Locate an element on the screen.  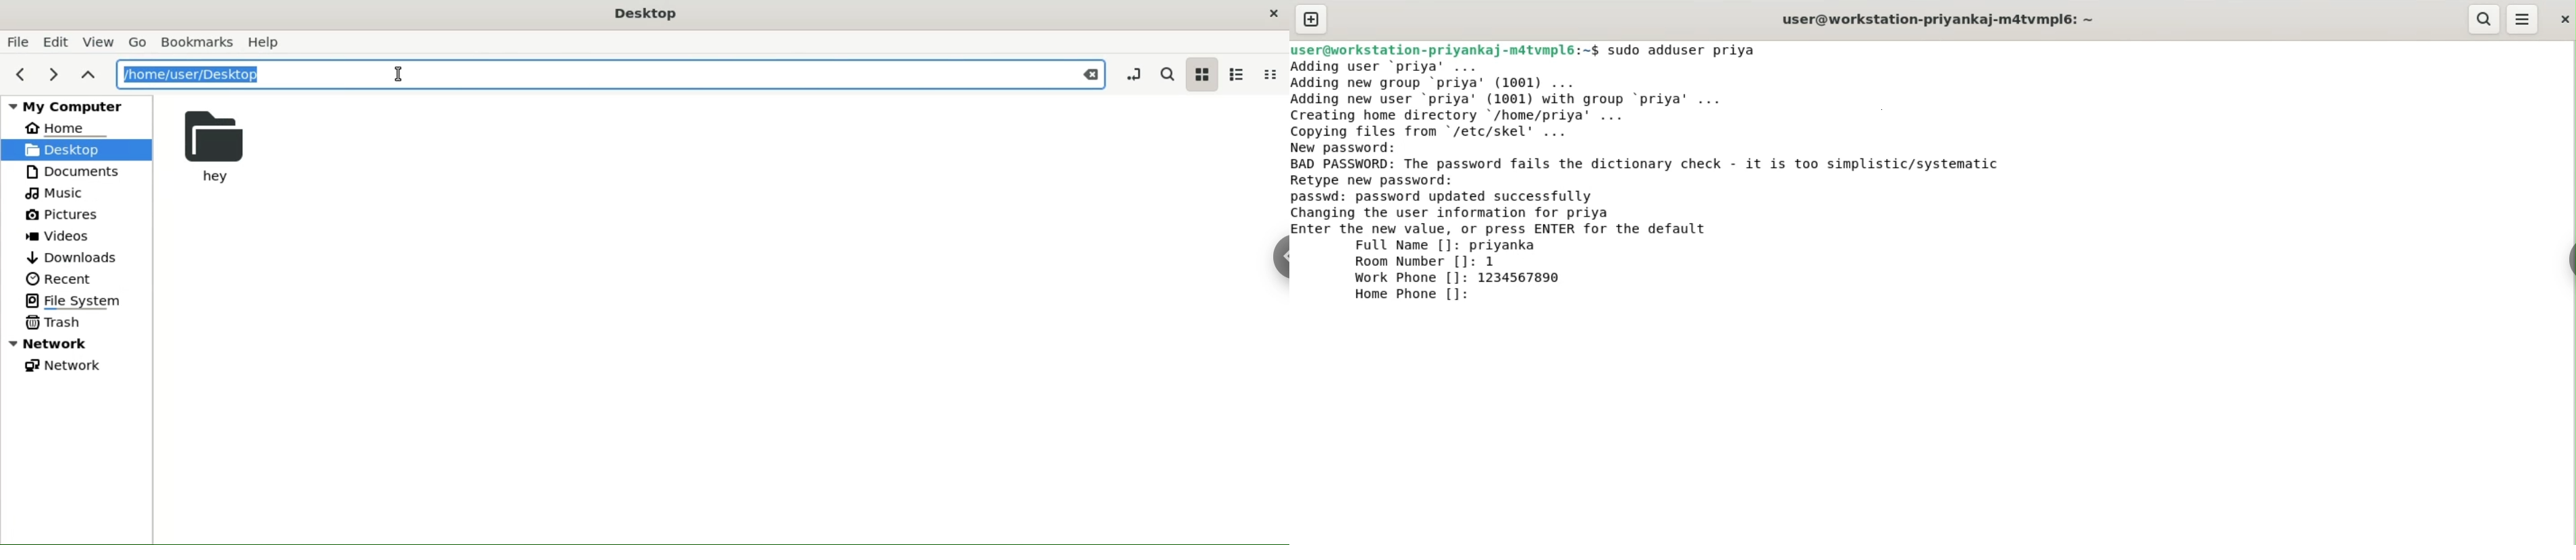
Room Number []: 1 is located at coordinates (1425, 262).